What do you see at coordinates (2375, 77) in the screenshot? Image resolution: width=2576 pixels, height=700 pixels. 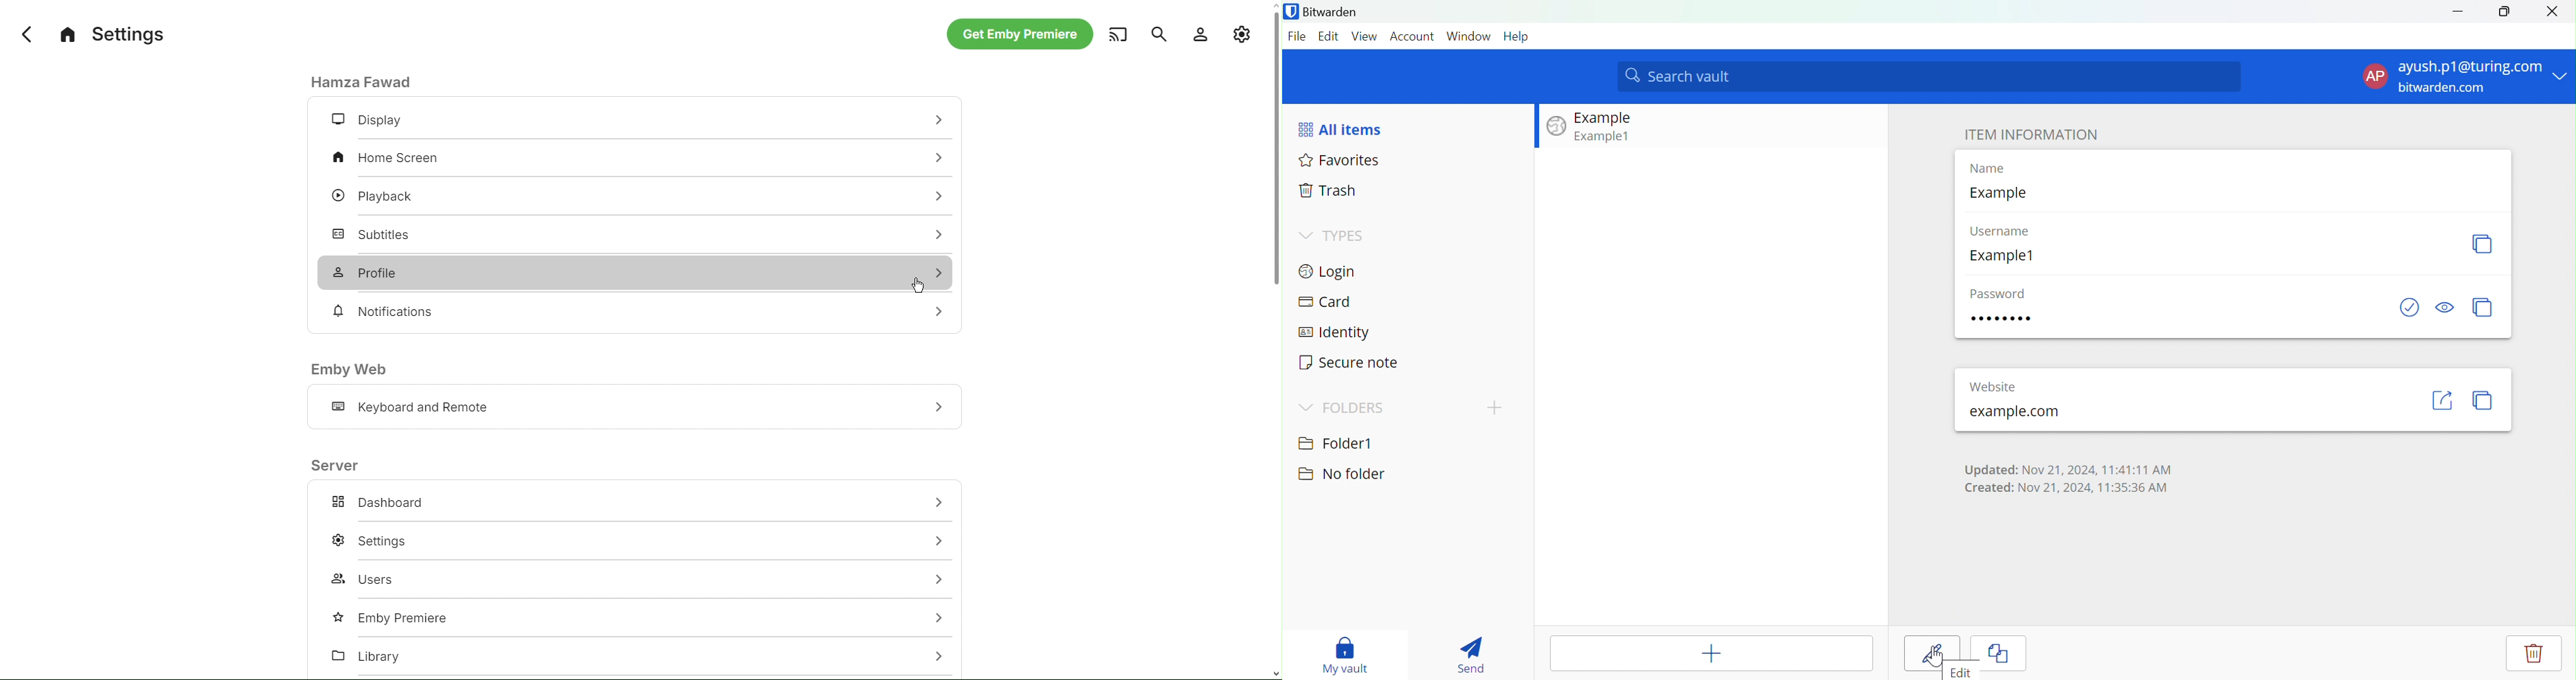 I see `AP` at bounding box center [2375, 77].